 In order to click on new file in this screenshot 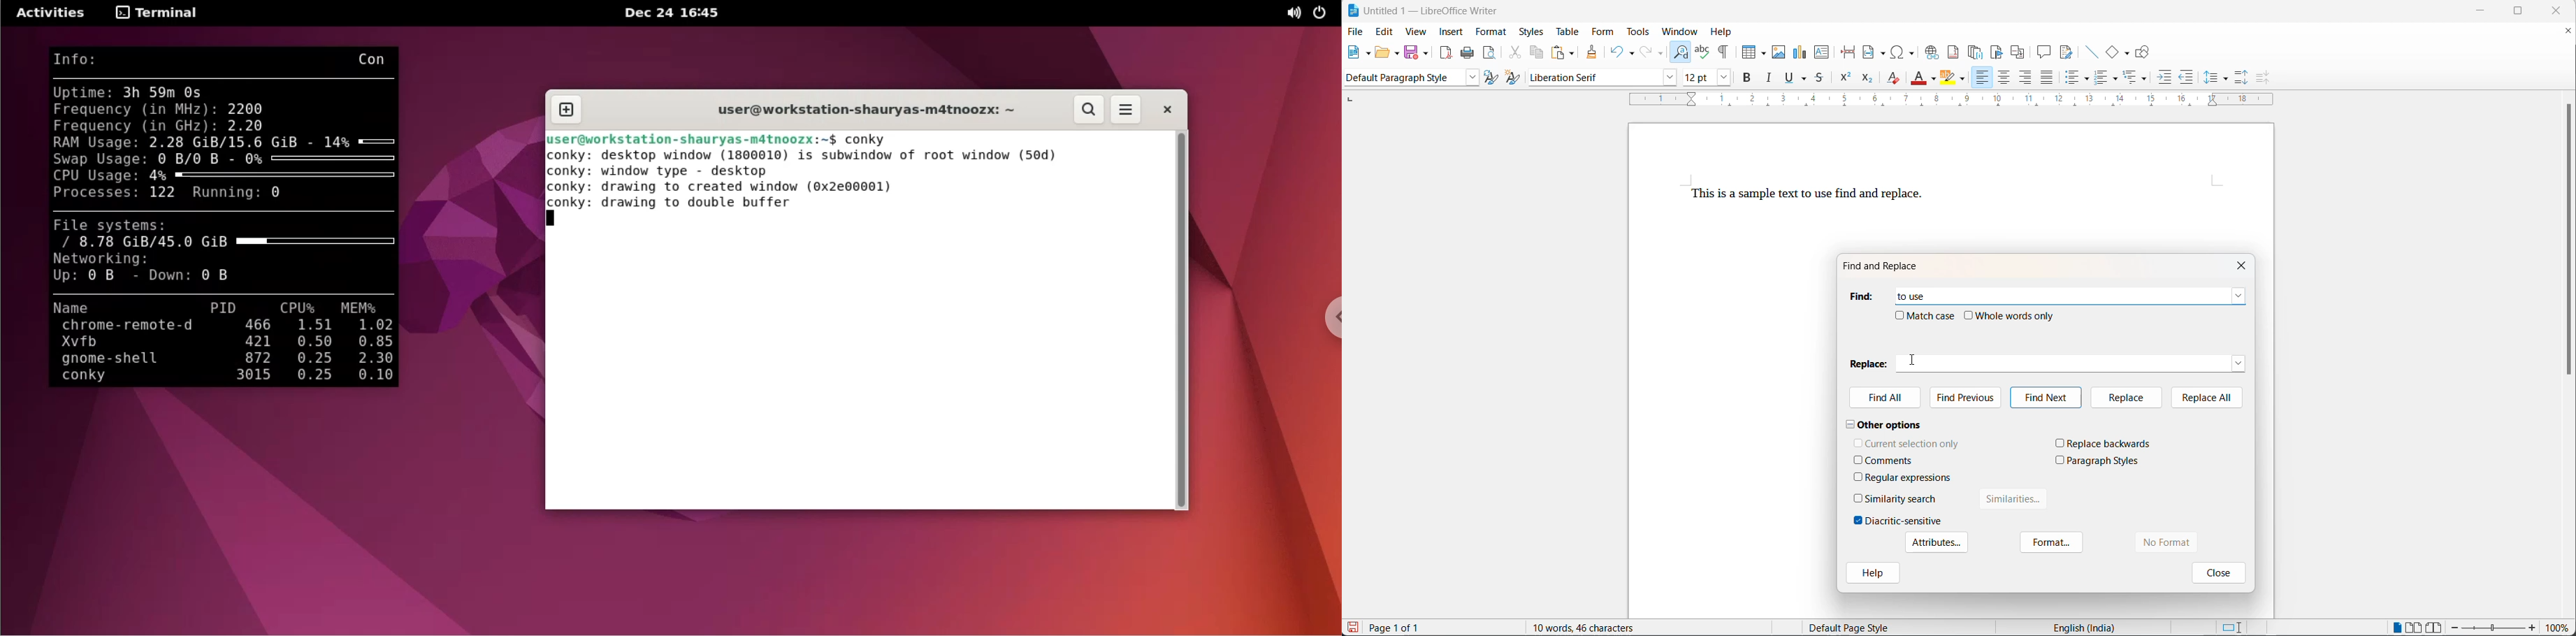, I will do `click(1355, 55)`.